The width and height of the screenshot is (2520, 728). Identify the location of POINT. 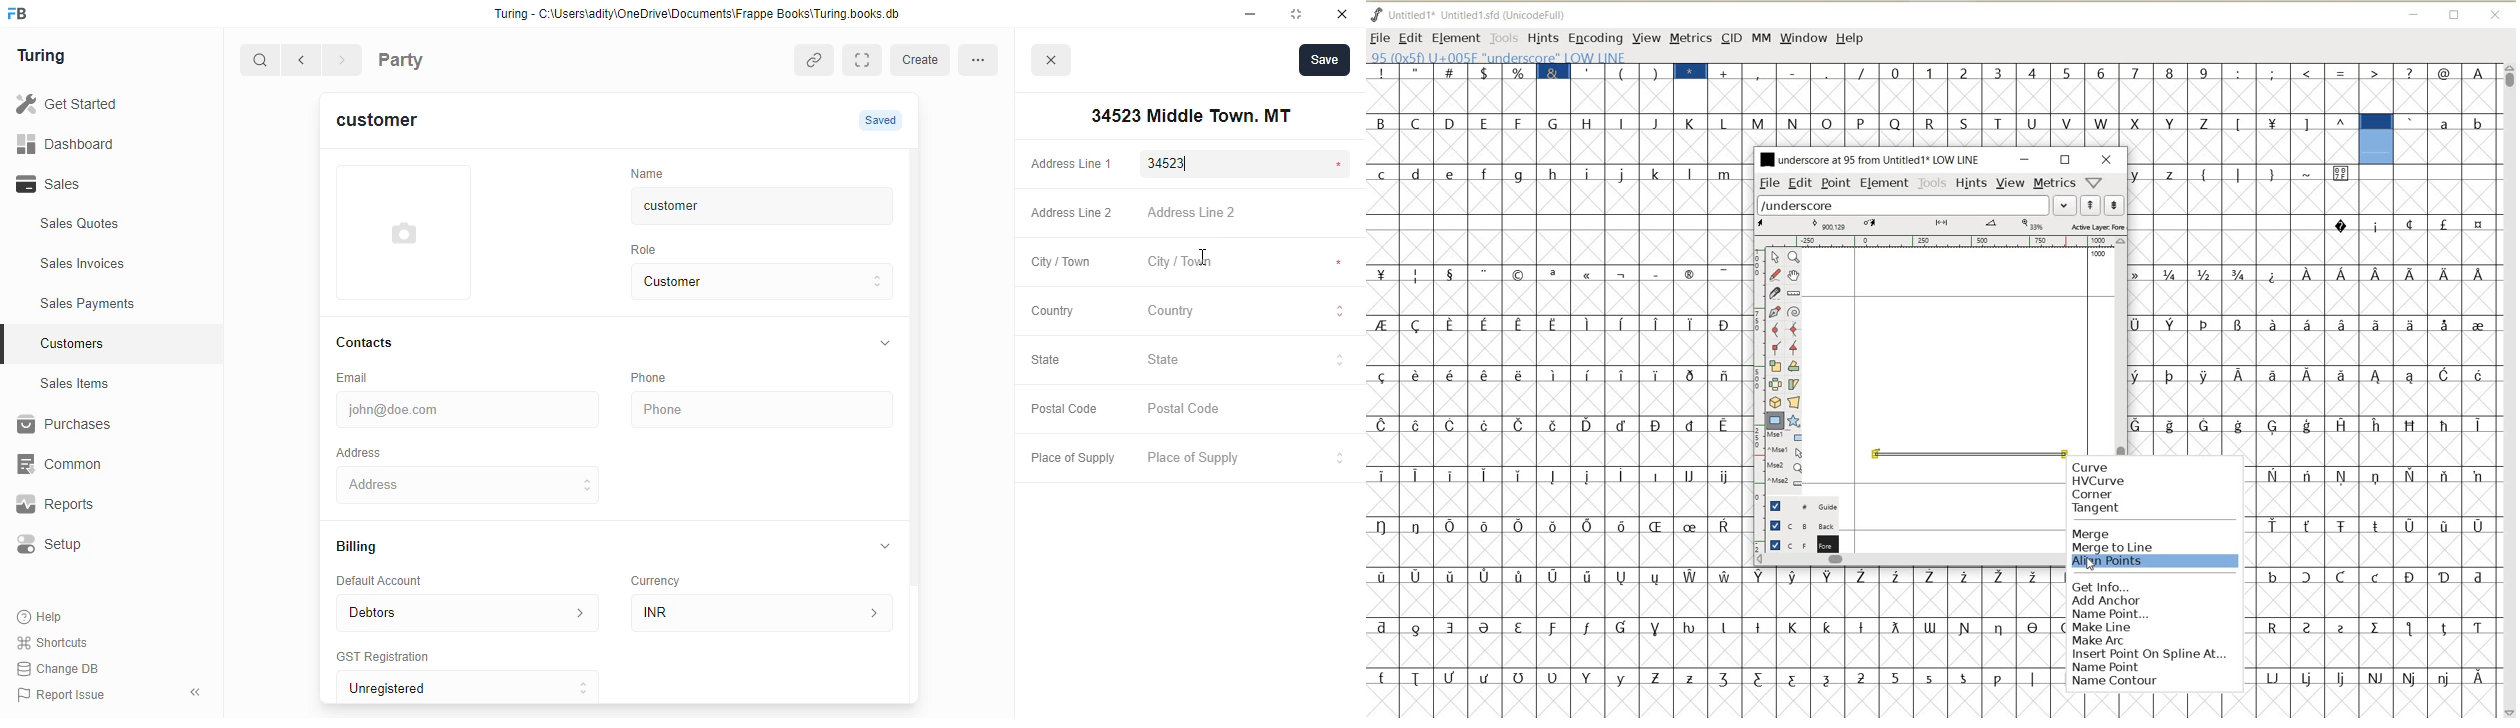
(1836, 185).